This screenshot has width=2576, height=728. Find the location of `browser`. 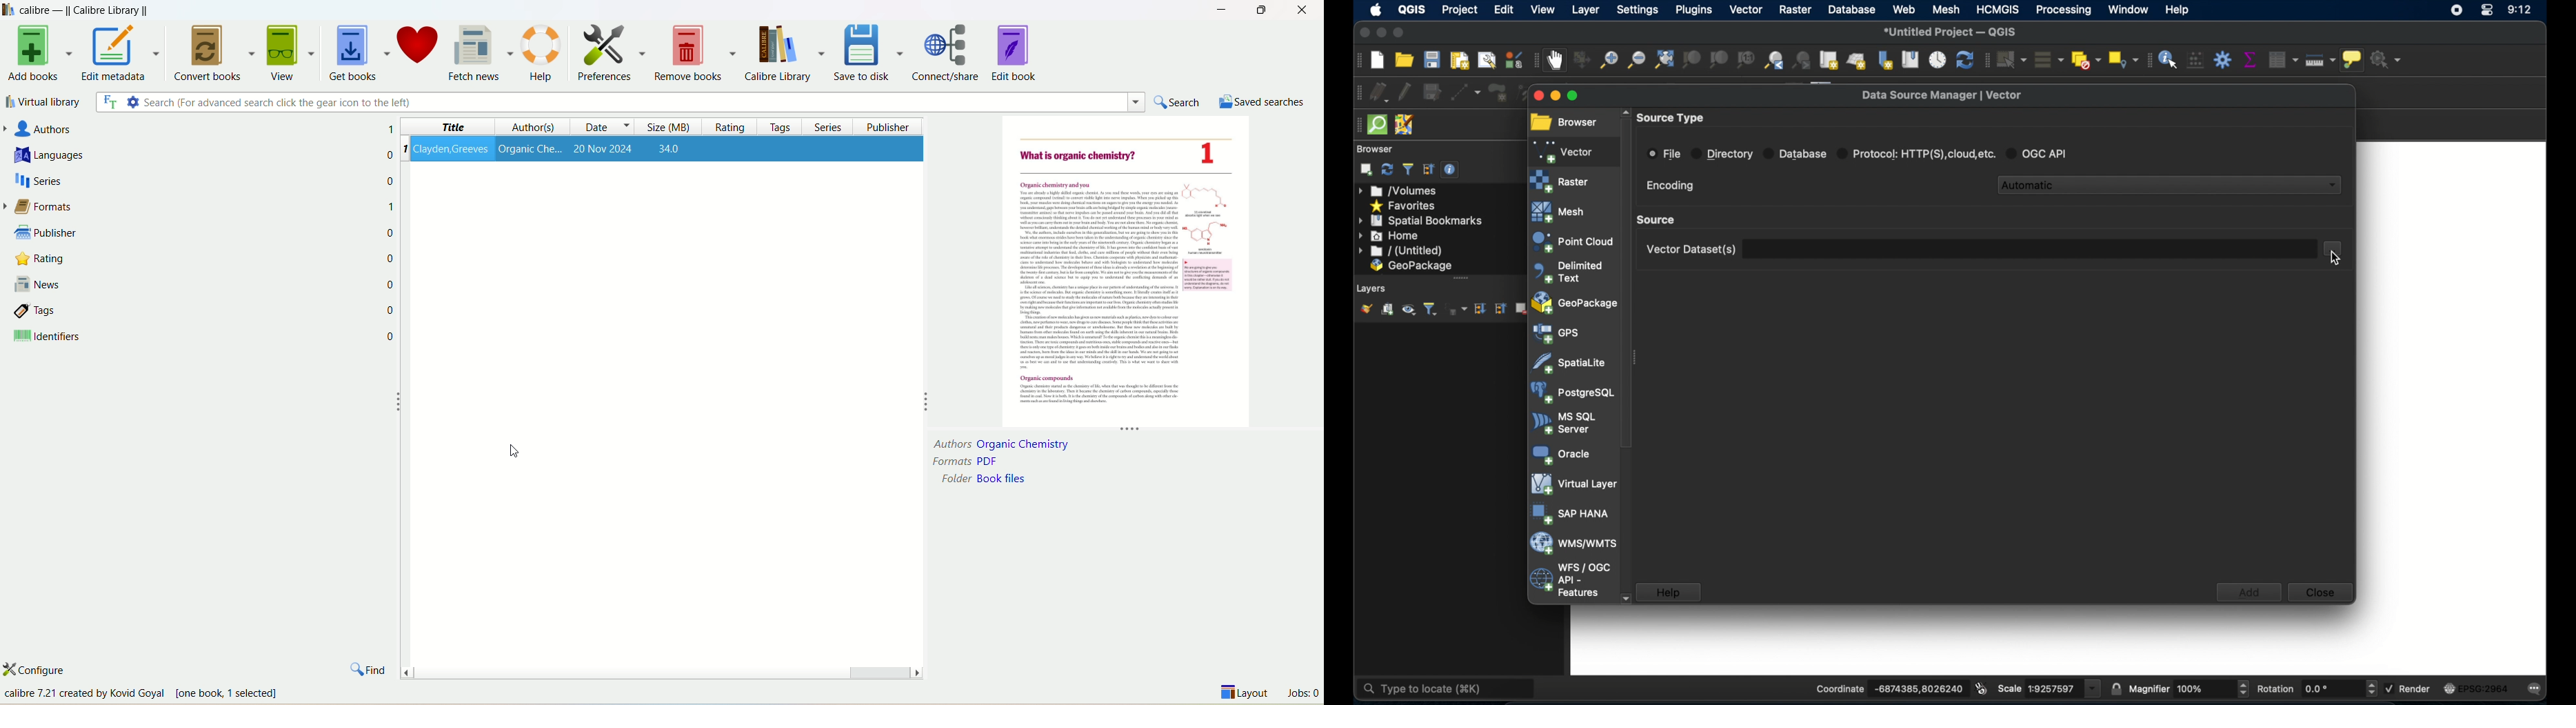

browser is located at coordinates (1564, 123).